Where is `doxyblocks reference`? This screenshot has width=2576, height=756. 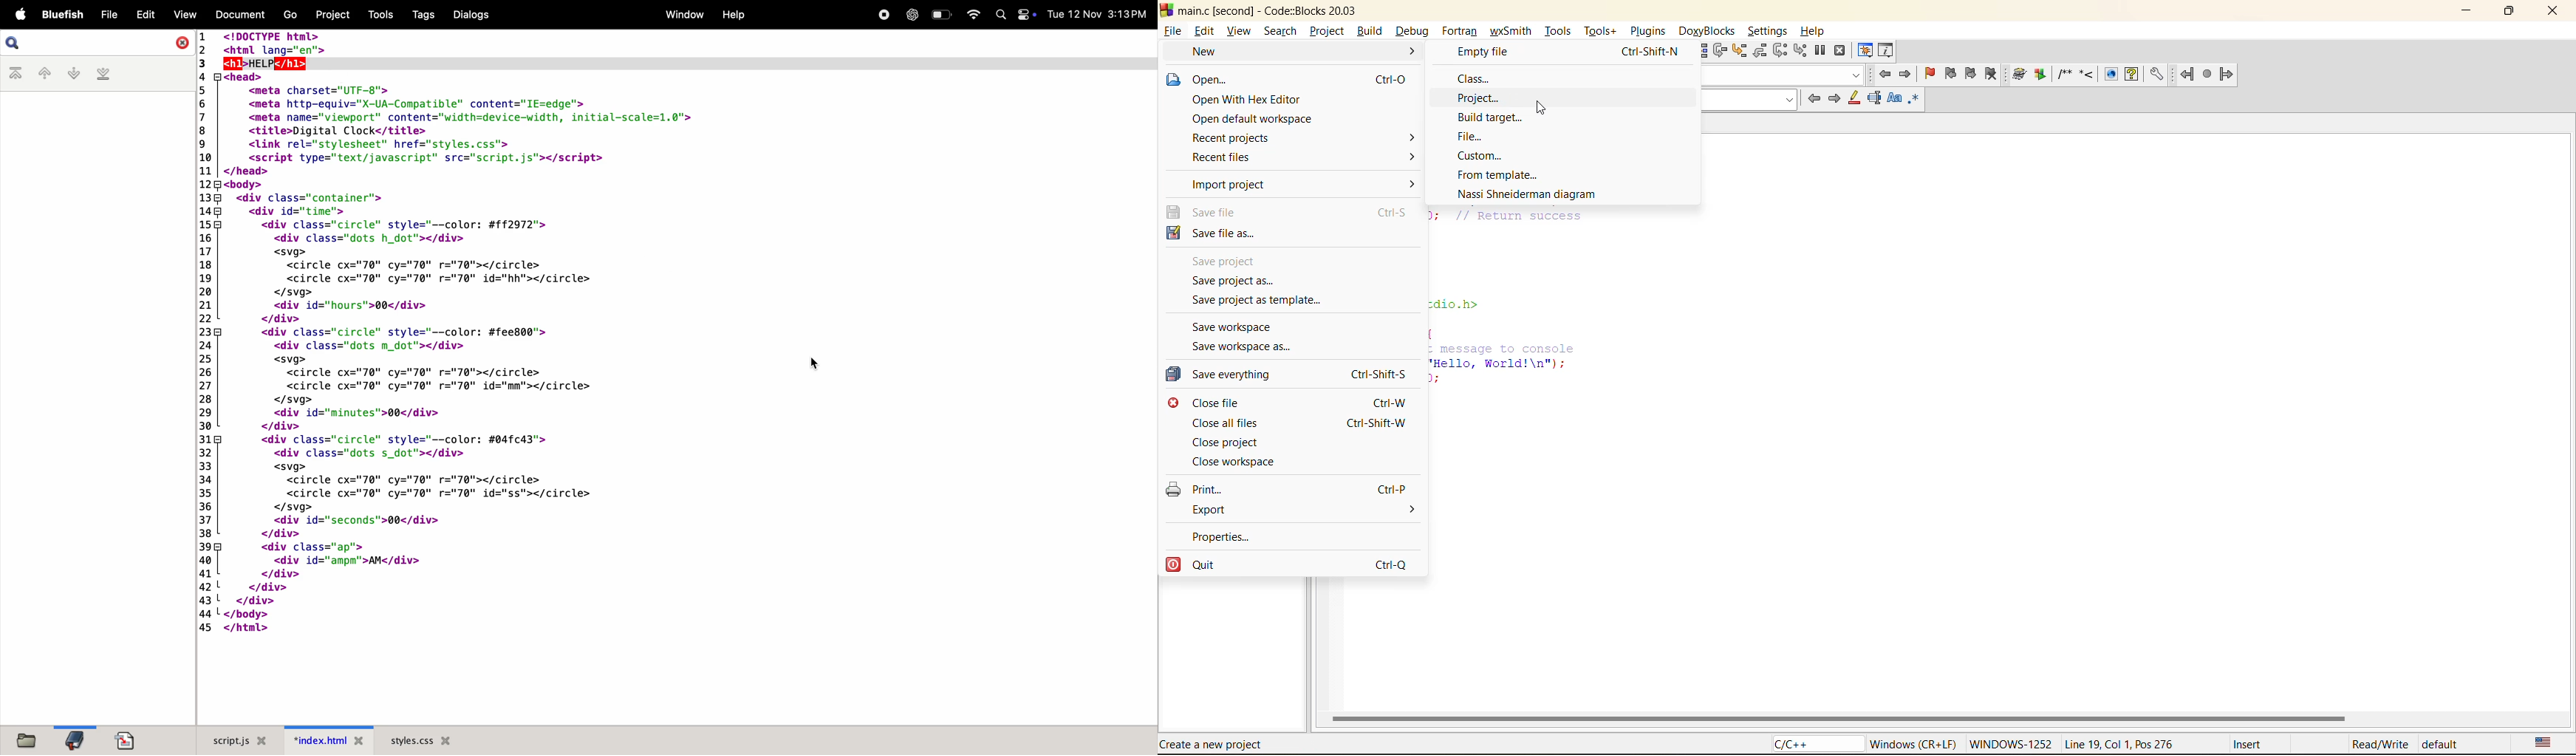 doxyblocks reference is located at coordinates (2088, 75).